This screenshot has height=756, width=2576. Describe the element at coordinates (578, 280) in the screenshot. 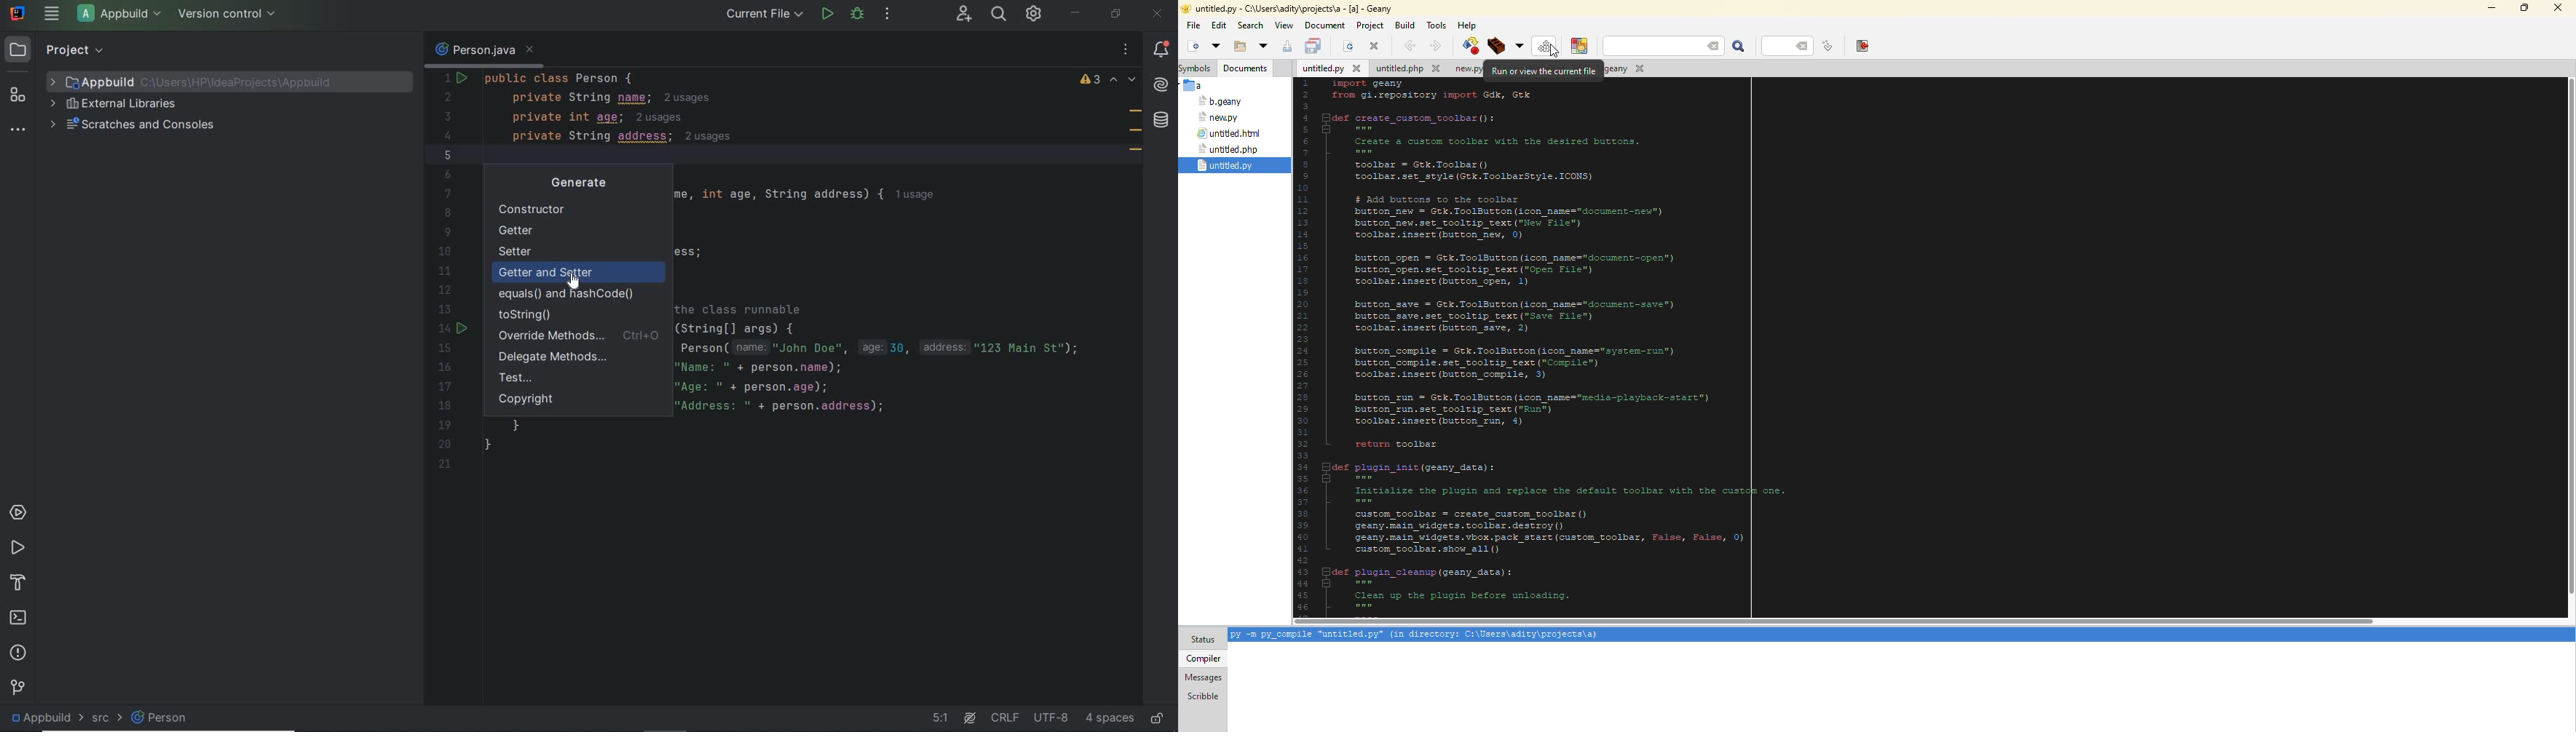

I see `cursor` at that location.